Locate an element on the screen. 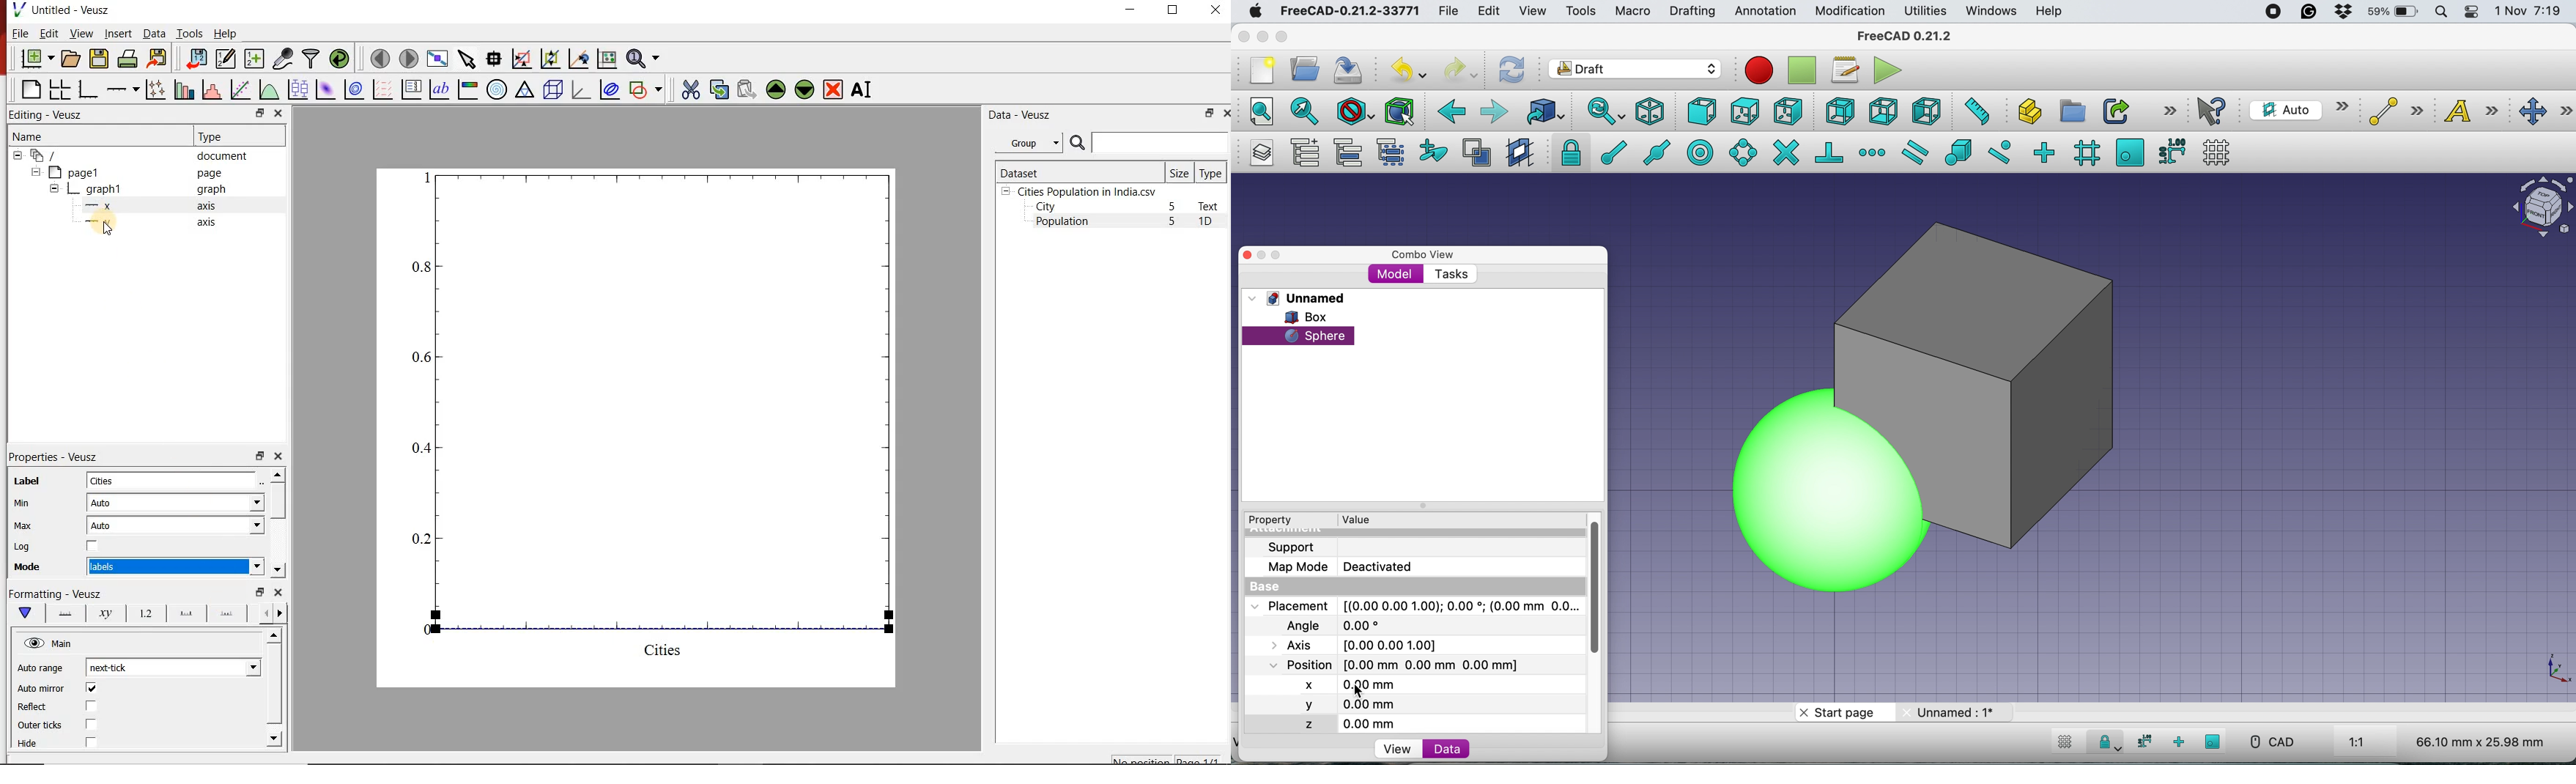 The image size is (2576, 784). line is located at coordinates (2393, 111).